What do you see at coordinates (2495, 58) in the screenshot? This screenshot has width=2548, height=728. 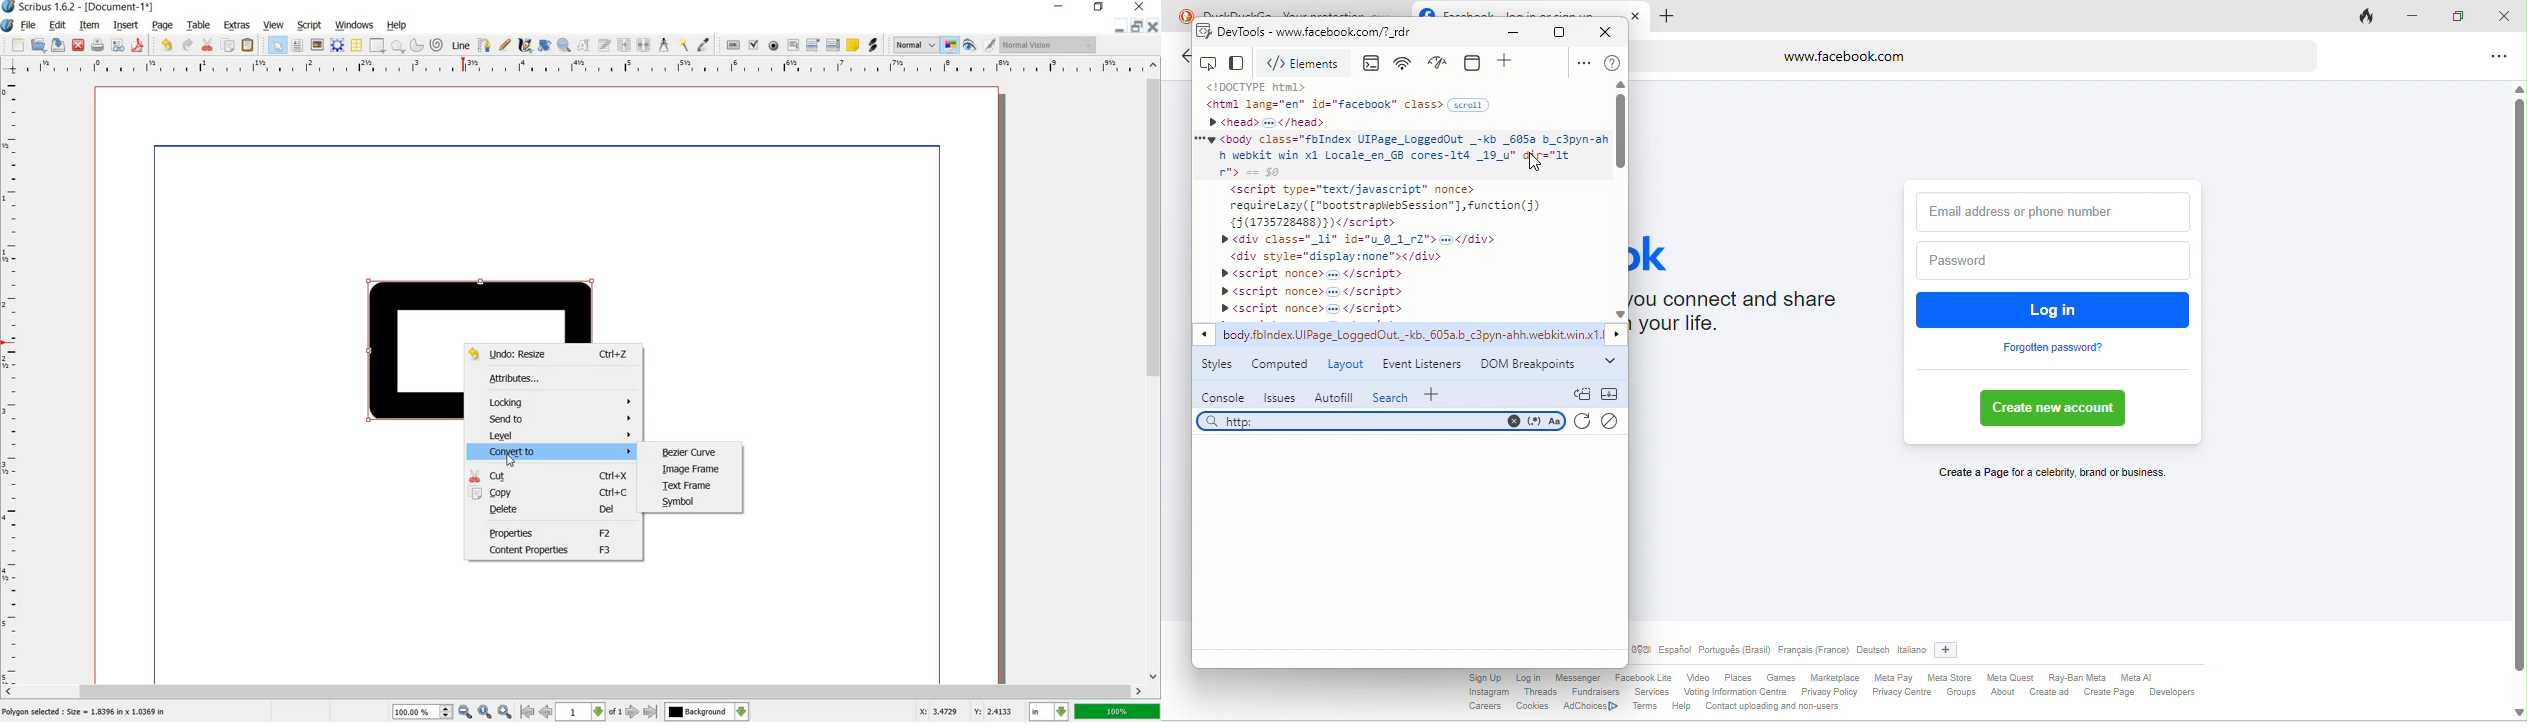 I see `options` at bounding box center [2495, 58].